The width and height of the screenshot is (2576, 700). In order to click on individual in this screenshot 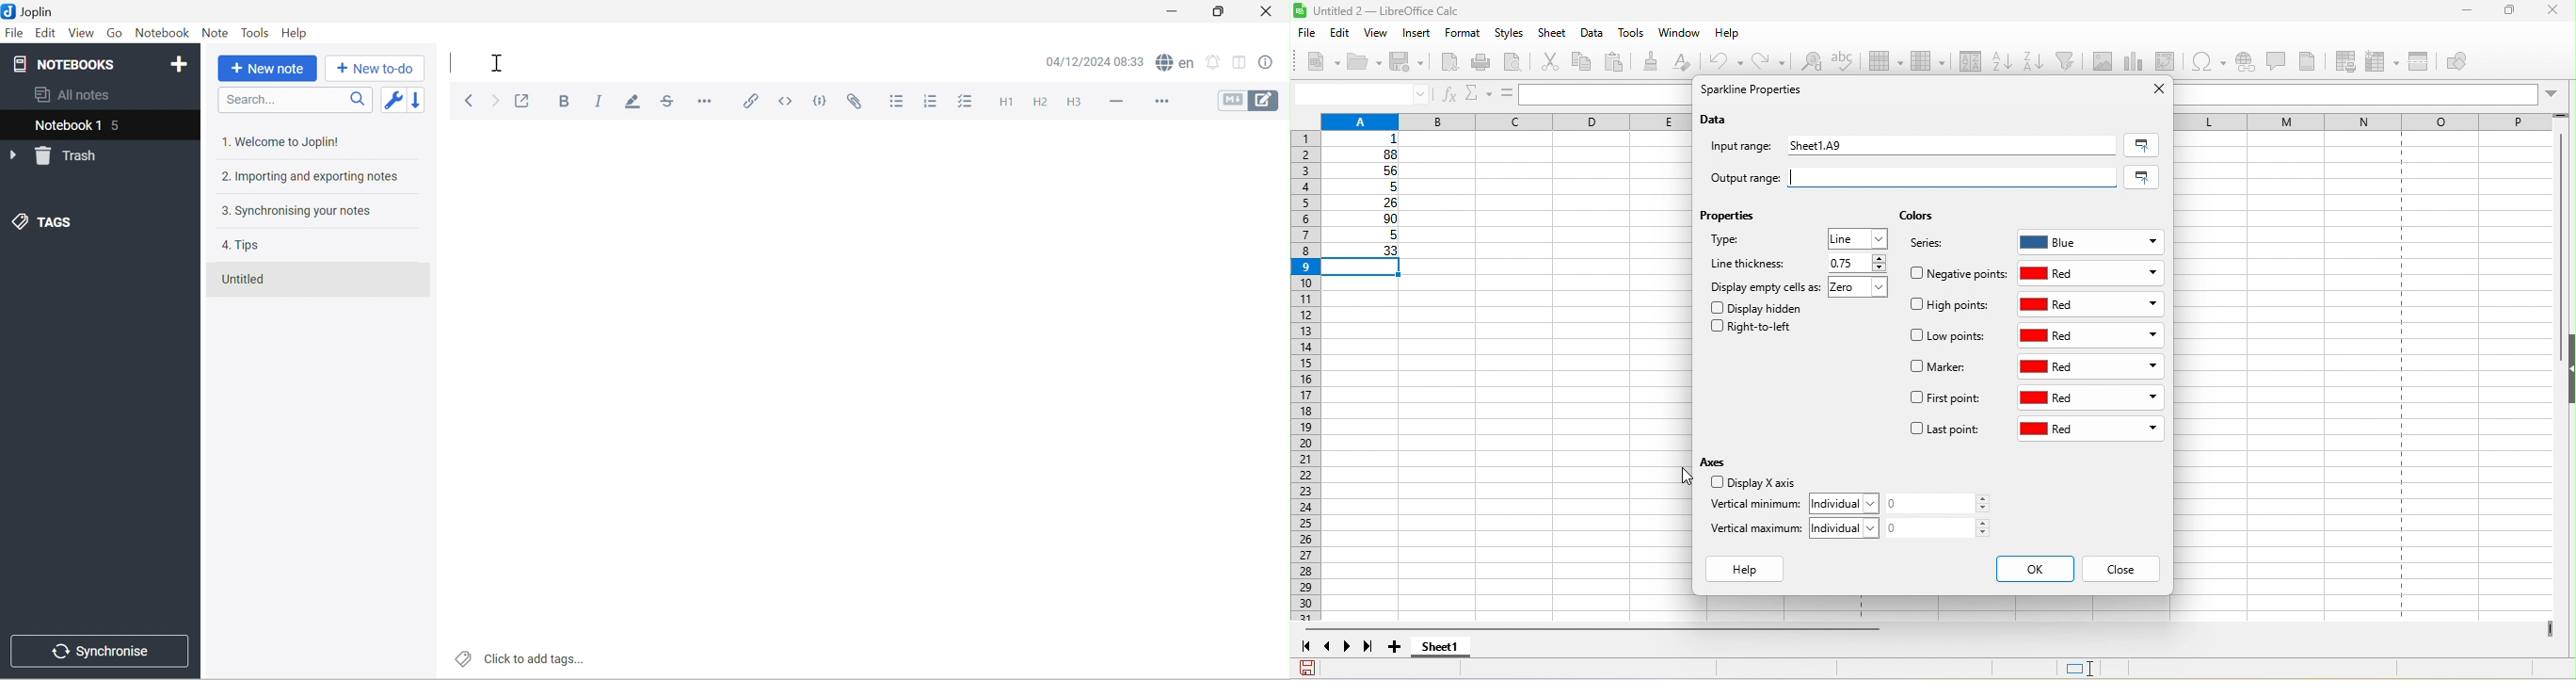, I will do `click(1849, 527)`.